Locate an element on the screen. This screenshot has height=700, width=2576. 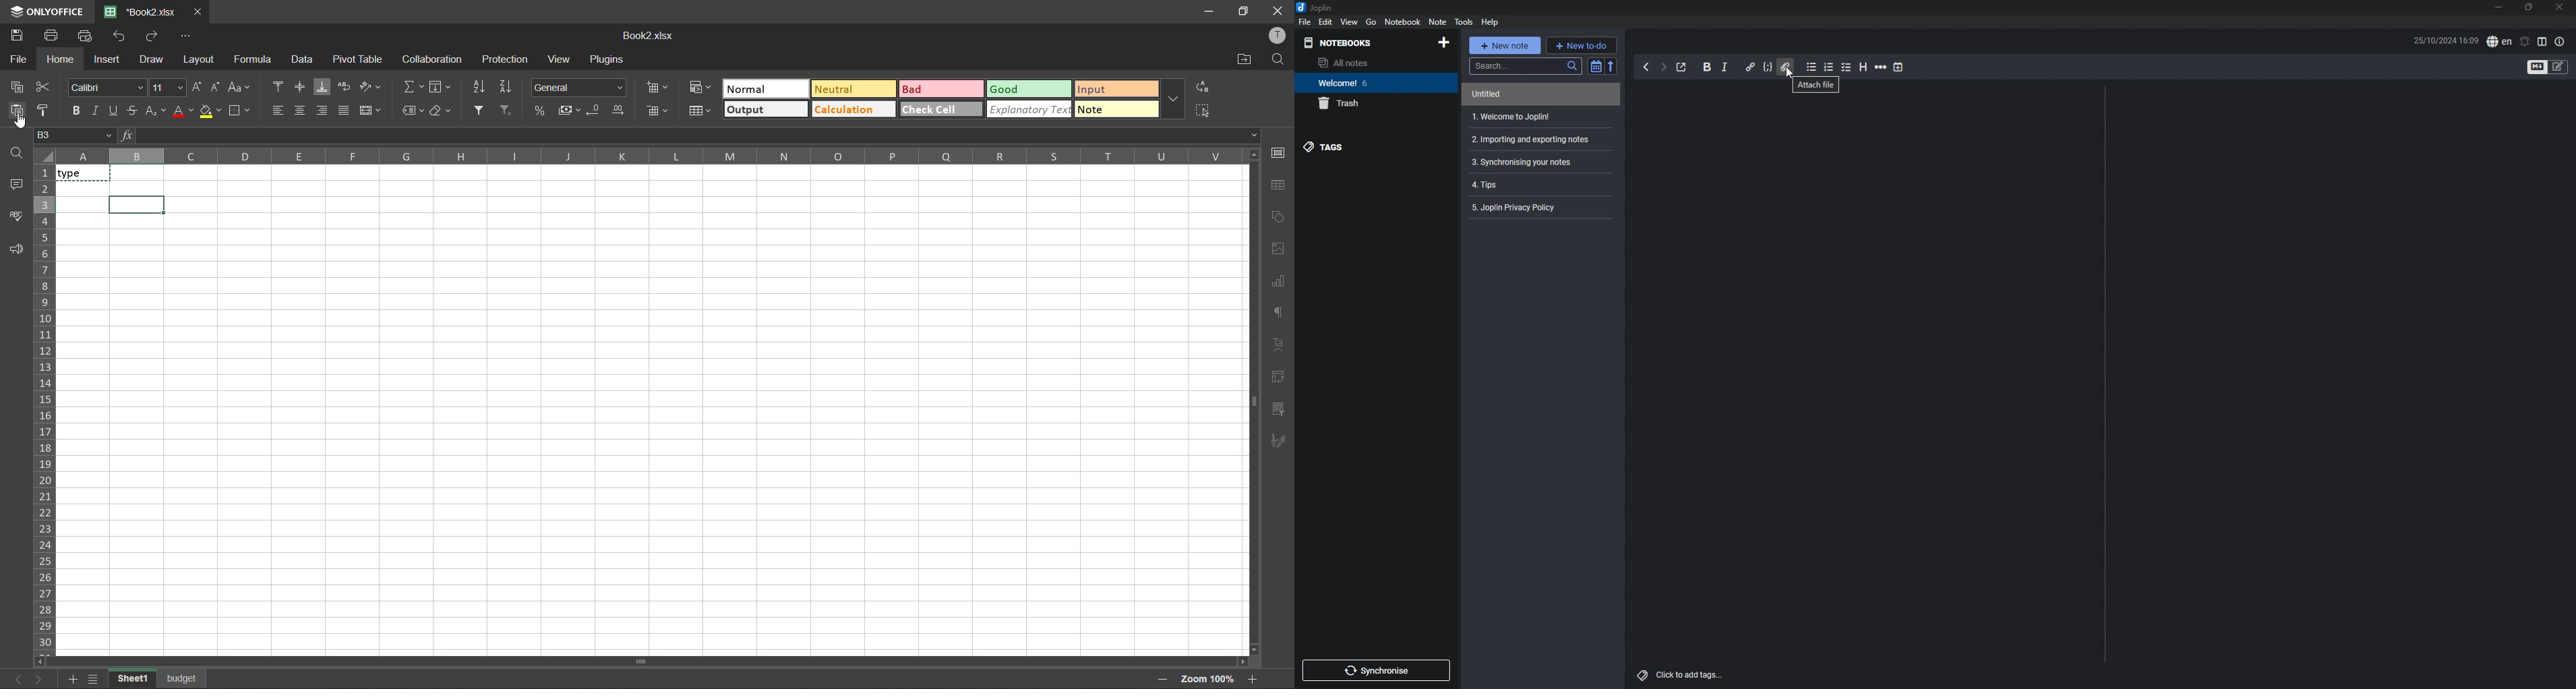
input is located at coordinates (1116, 88).